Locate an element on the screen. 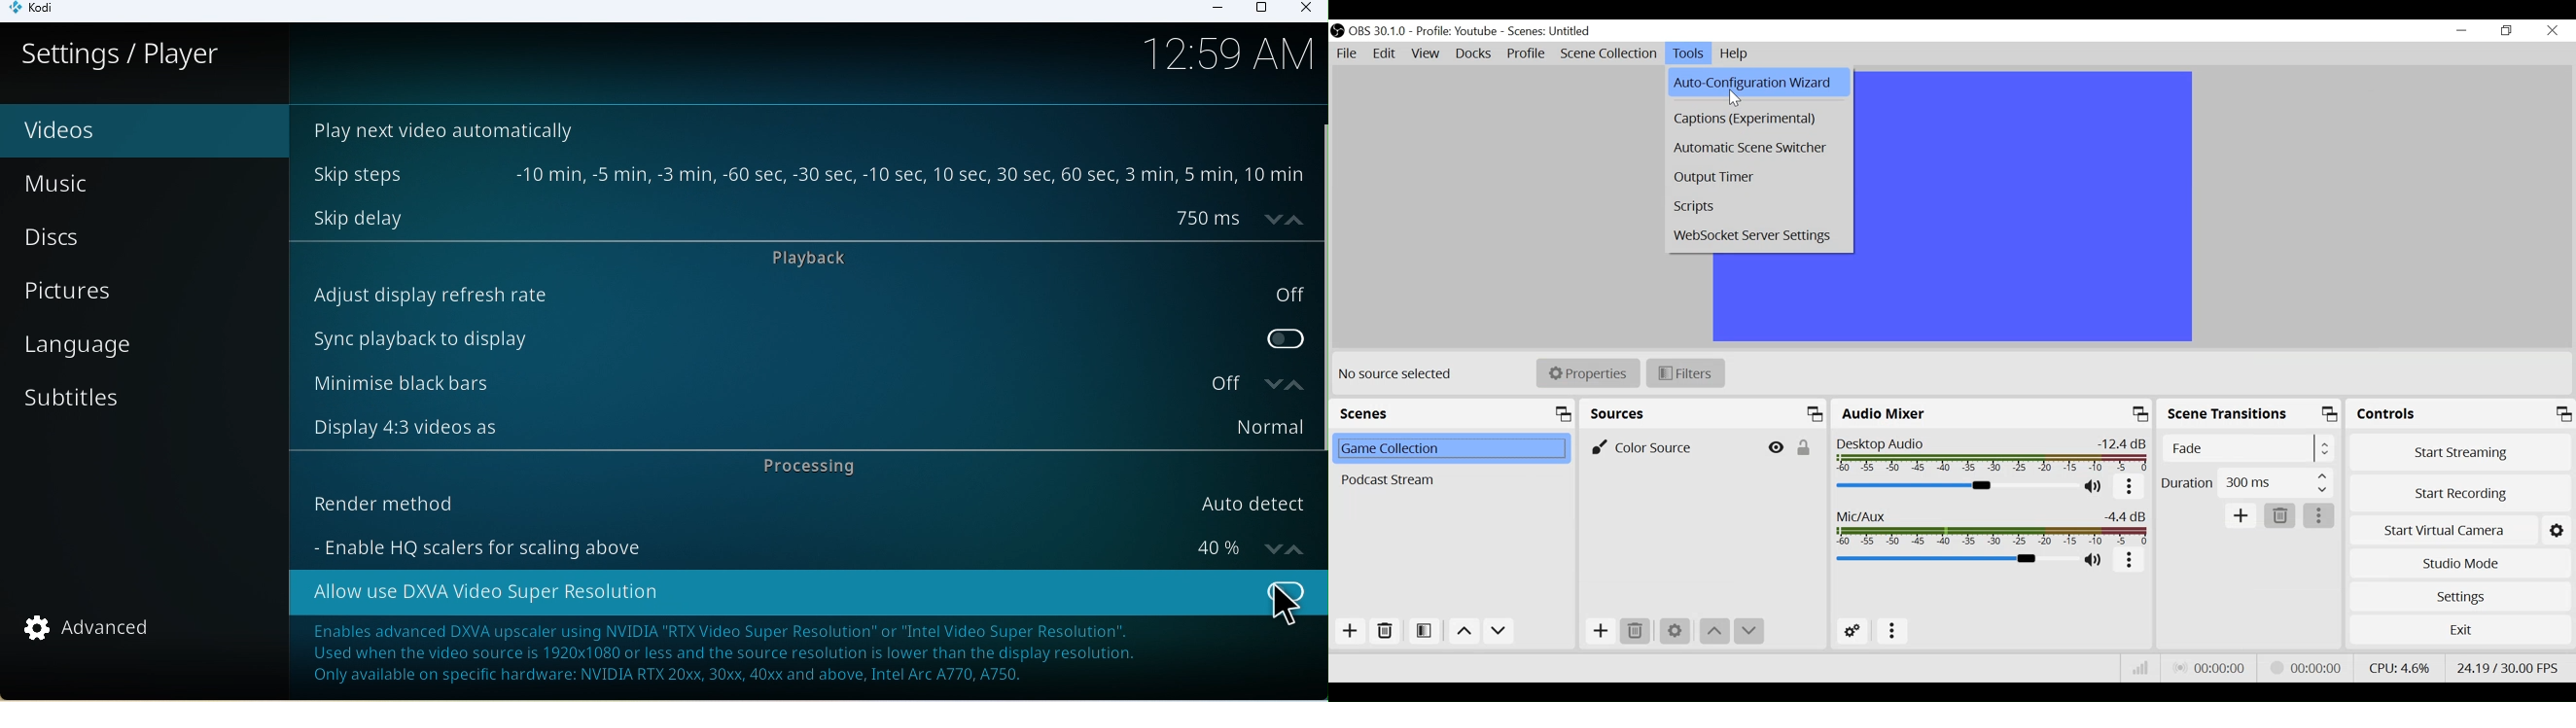  Properties is located at coordinates (1588, 373).